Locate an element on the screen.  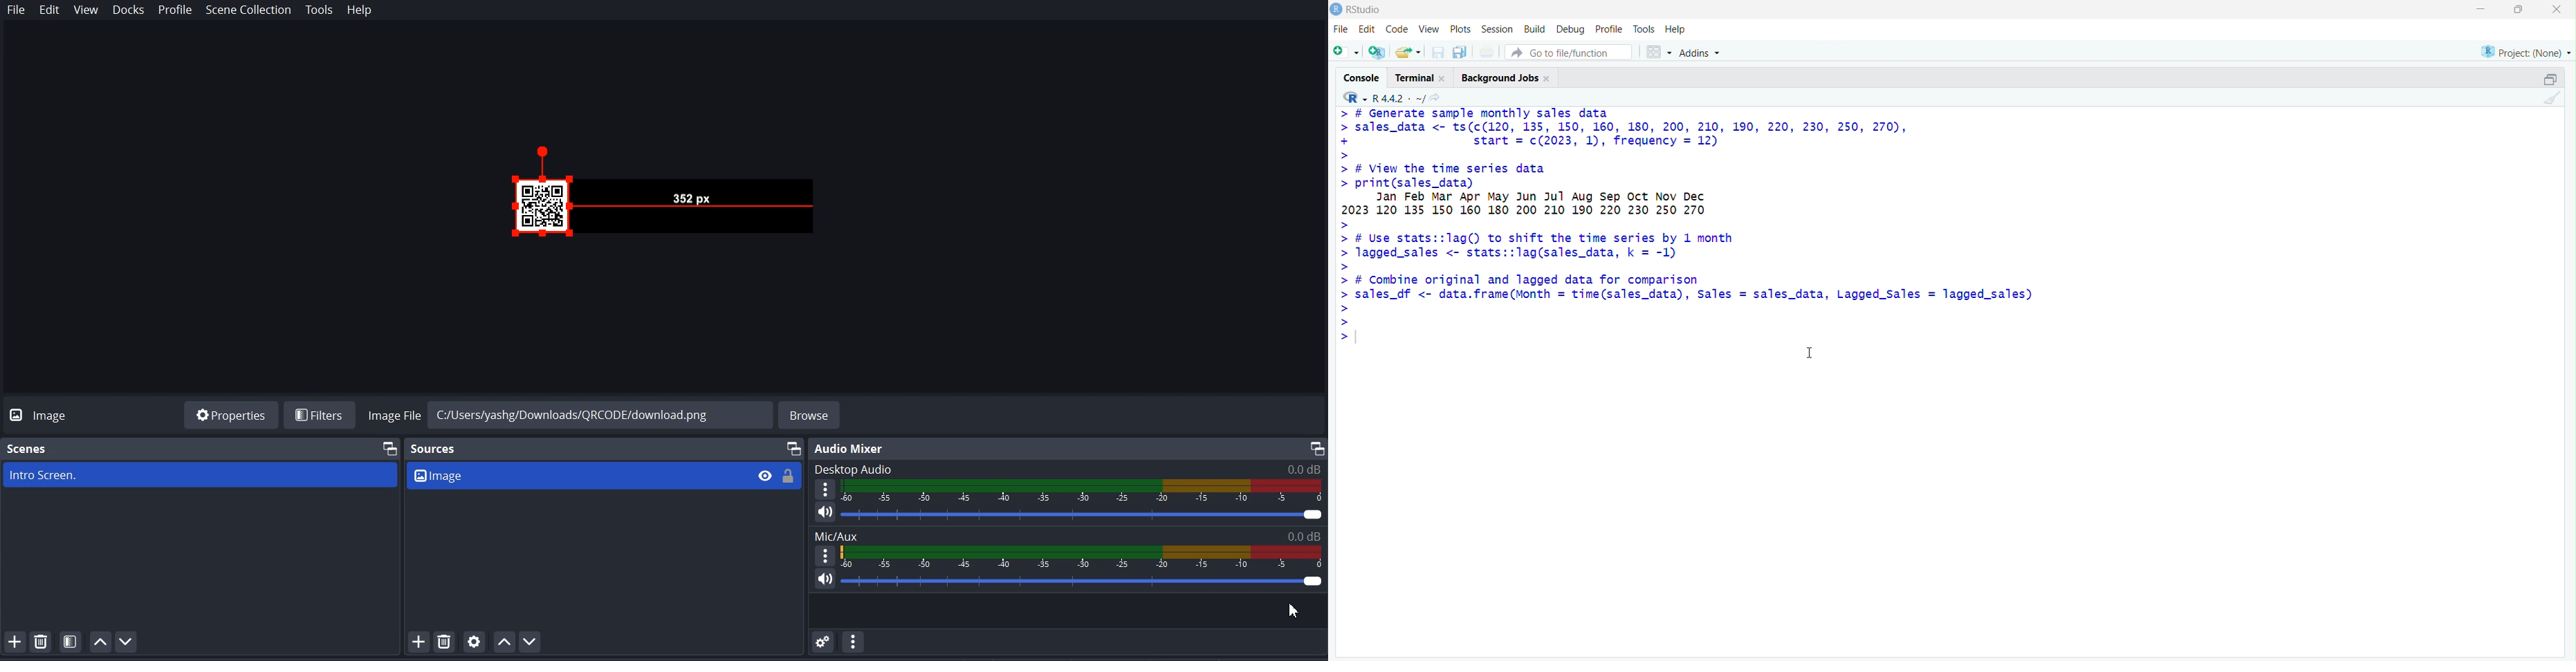
maximize is located at coordinates (2518, 9).